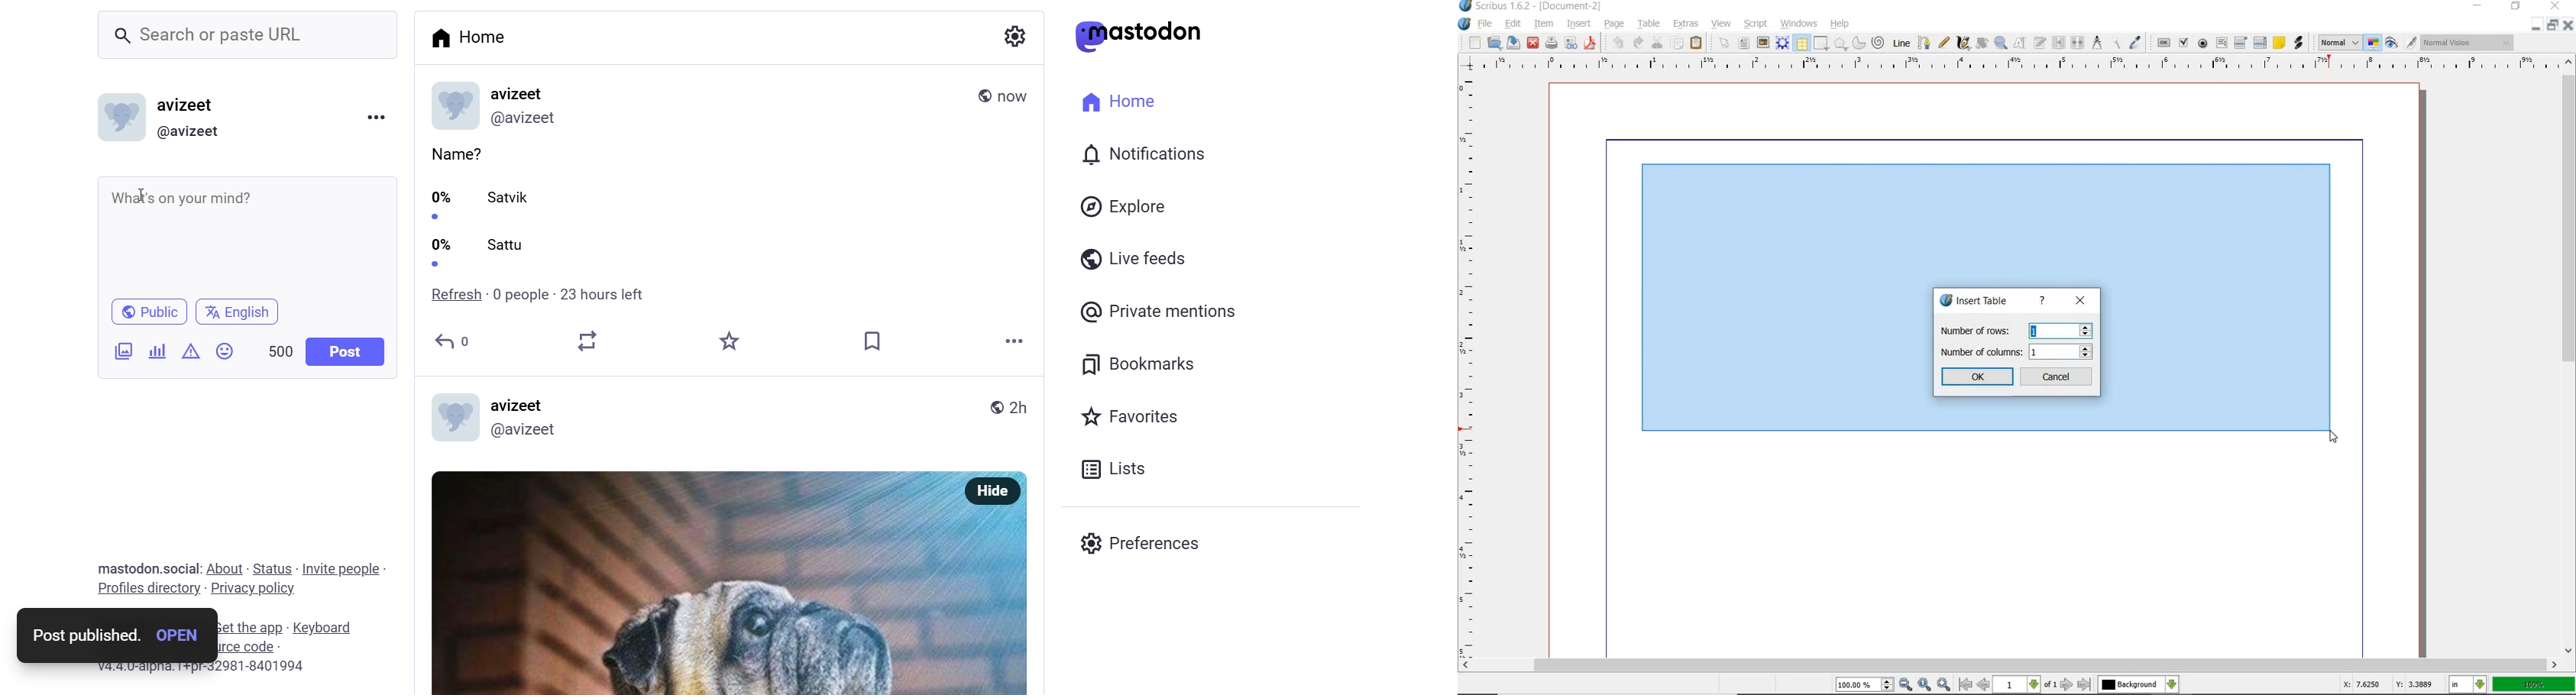  I want to click on go to first page, so click(1965, 685).